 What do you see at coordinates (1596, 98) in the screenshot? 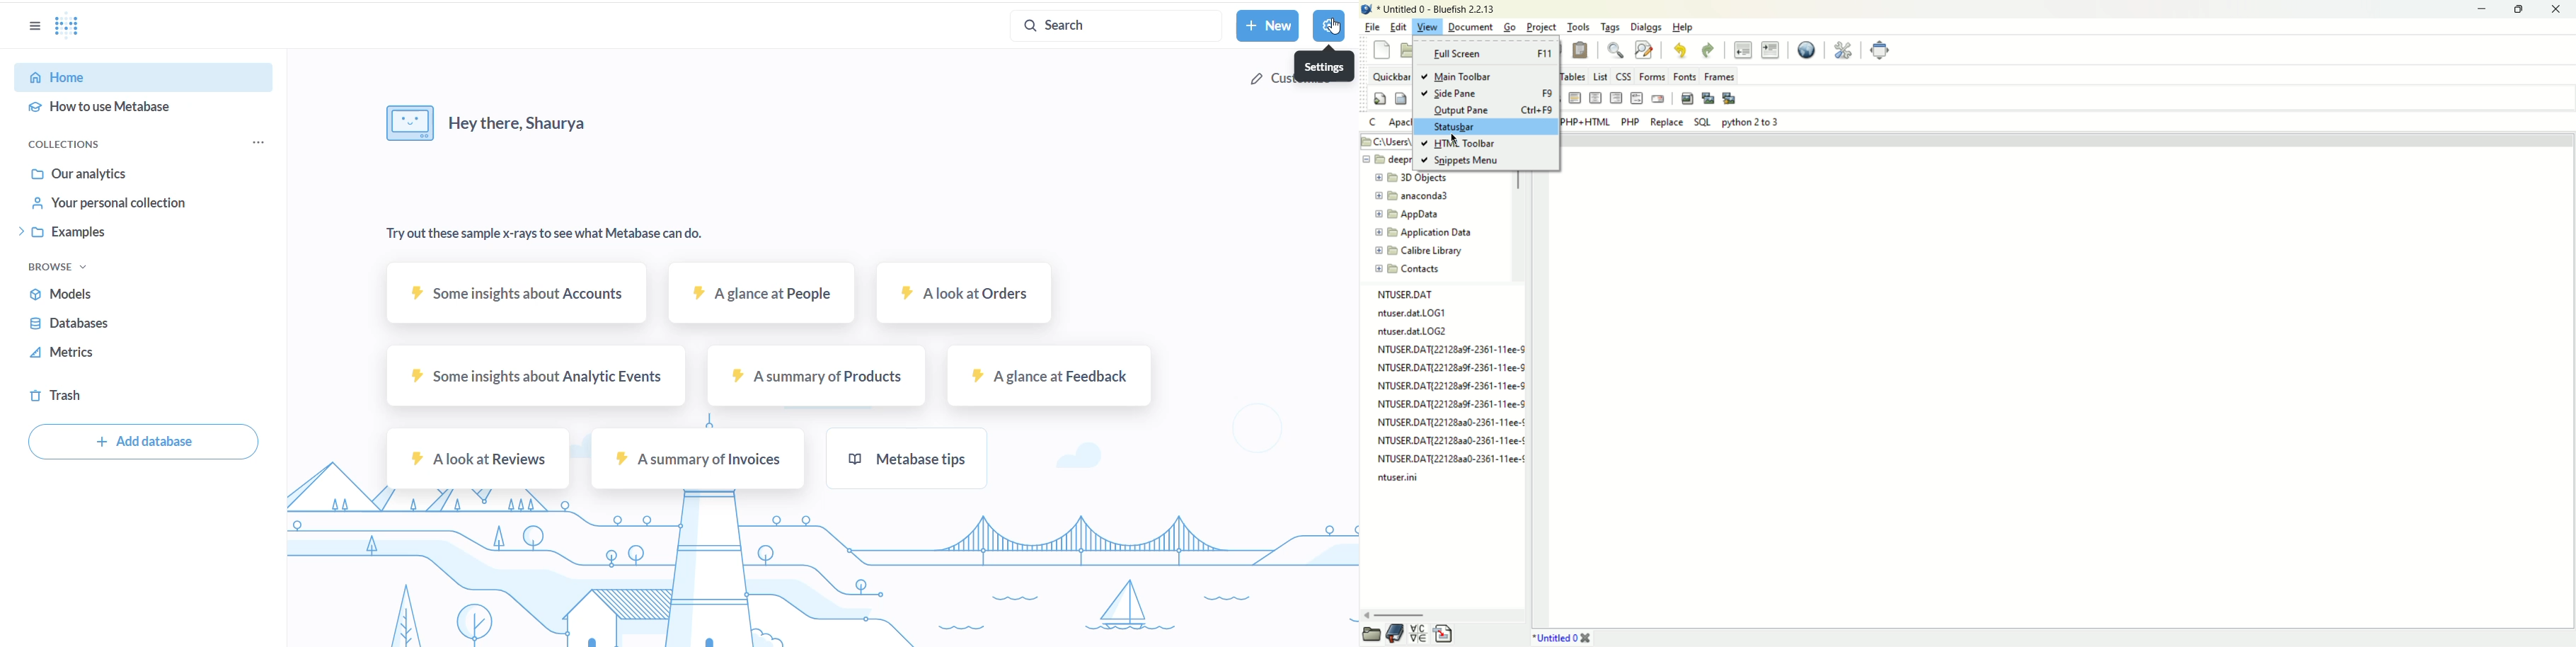
I see `center` at bounding box center [1596, 98].